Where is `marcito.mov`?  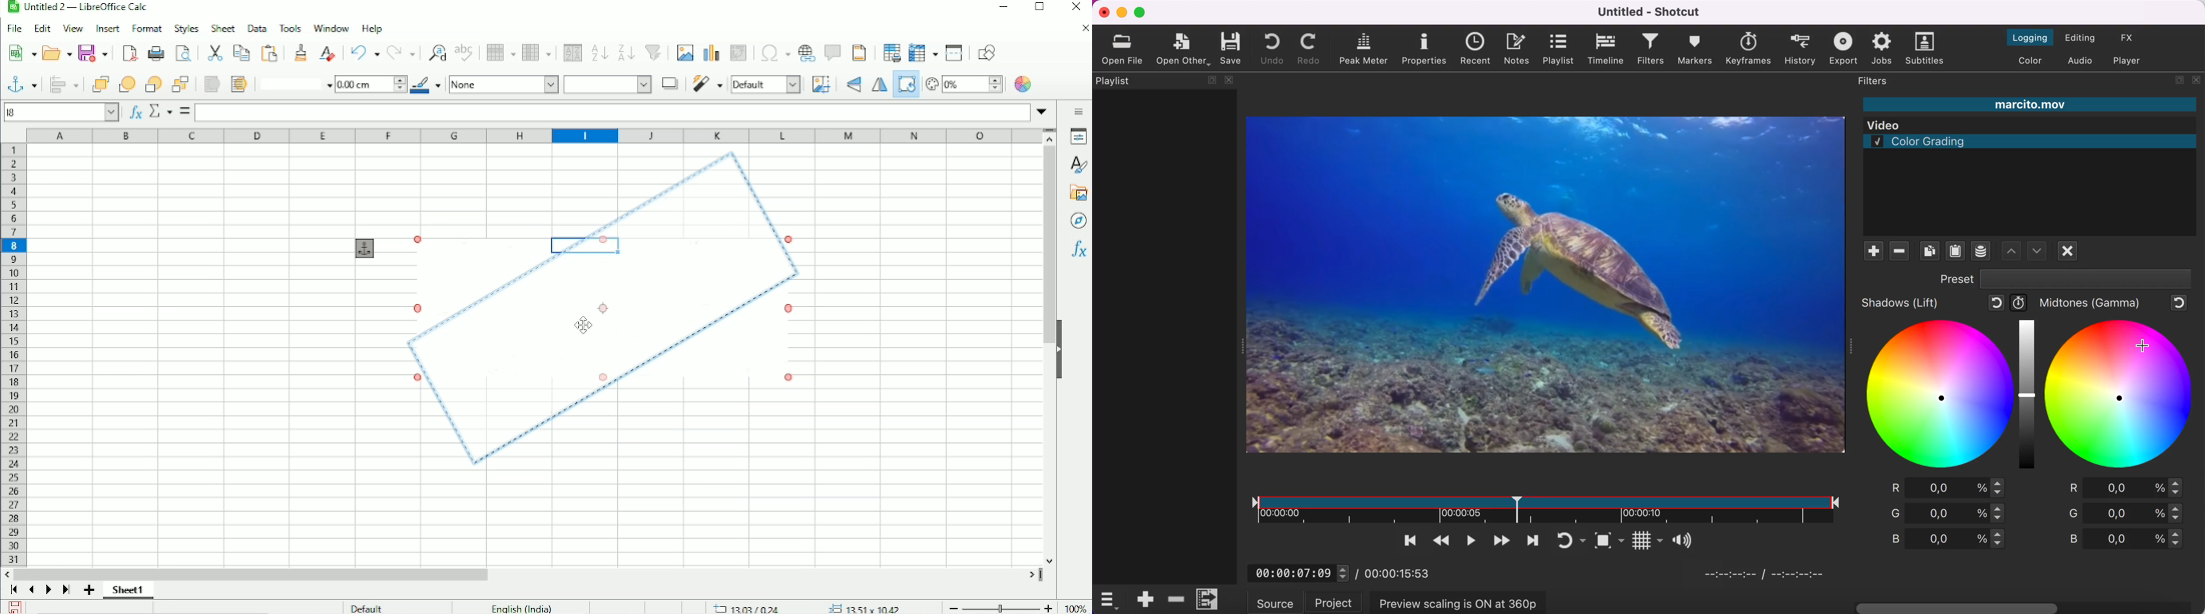 marcito.mov is located at coordinates (2029, 105).